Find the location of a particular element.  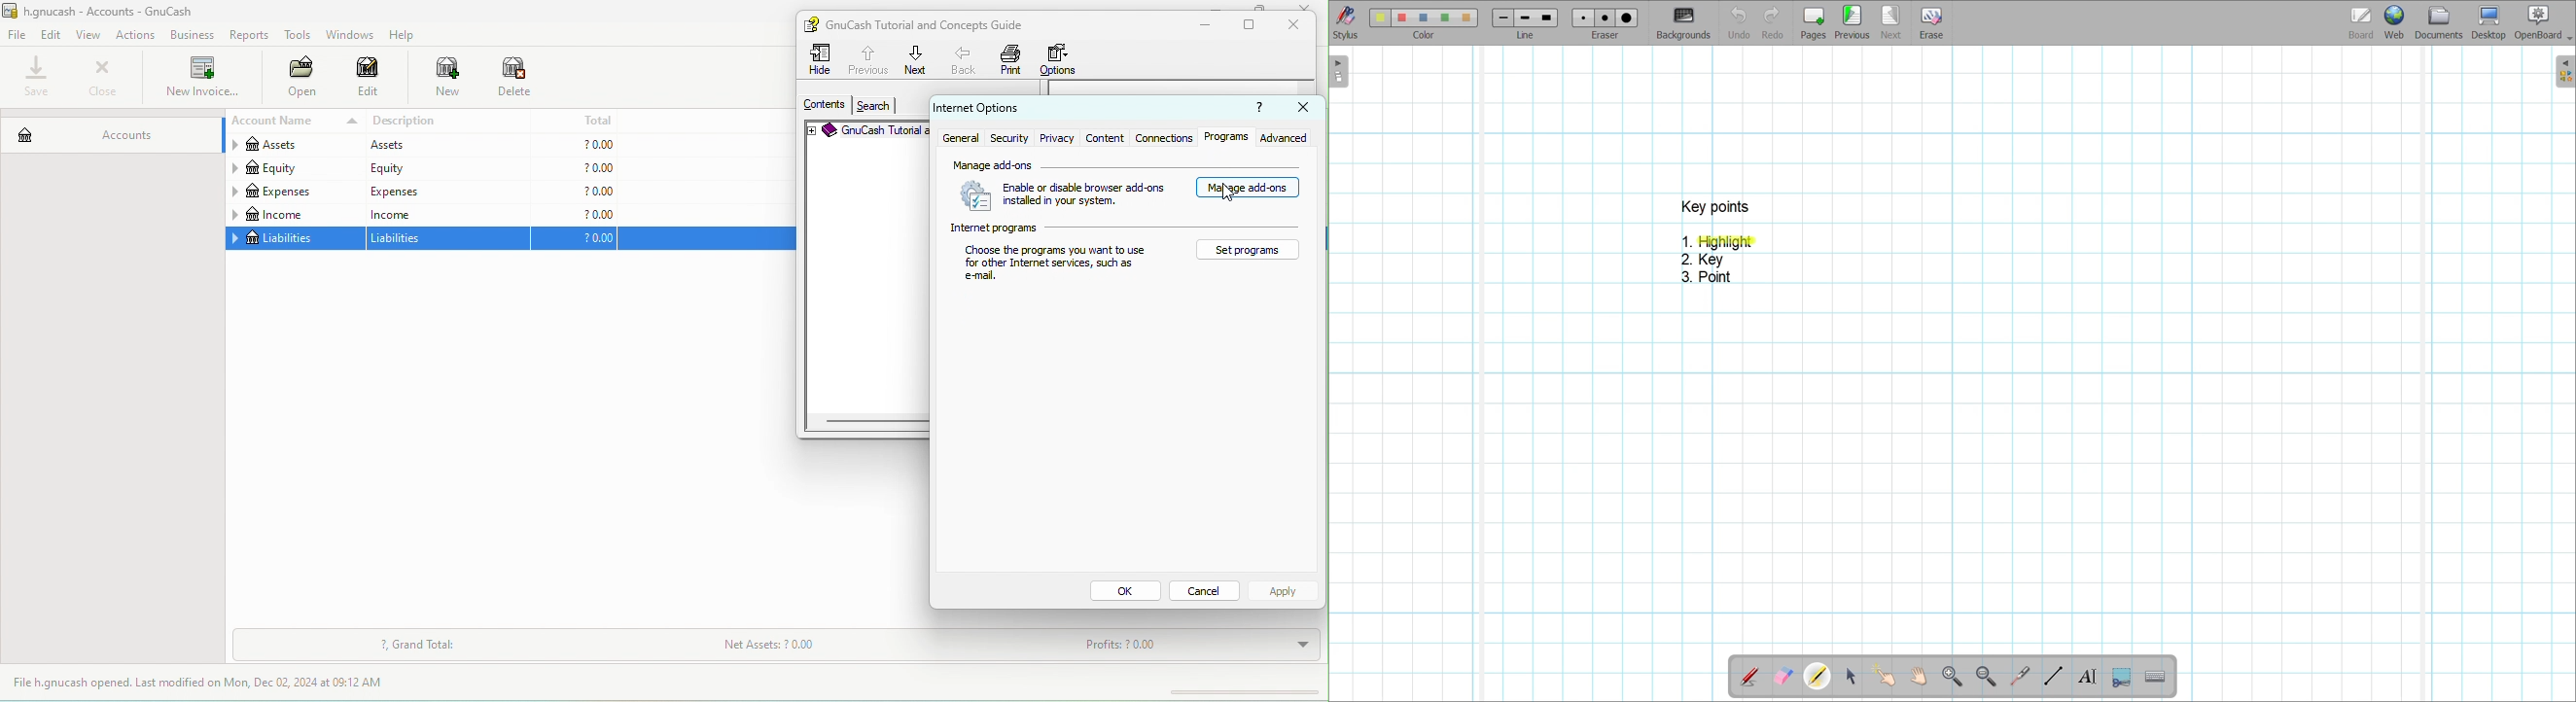

maximize is located at coordinates (1253, 25).